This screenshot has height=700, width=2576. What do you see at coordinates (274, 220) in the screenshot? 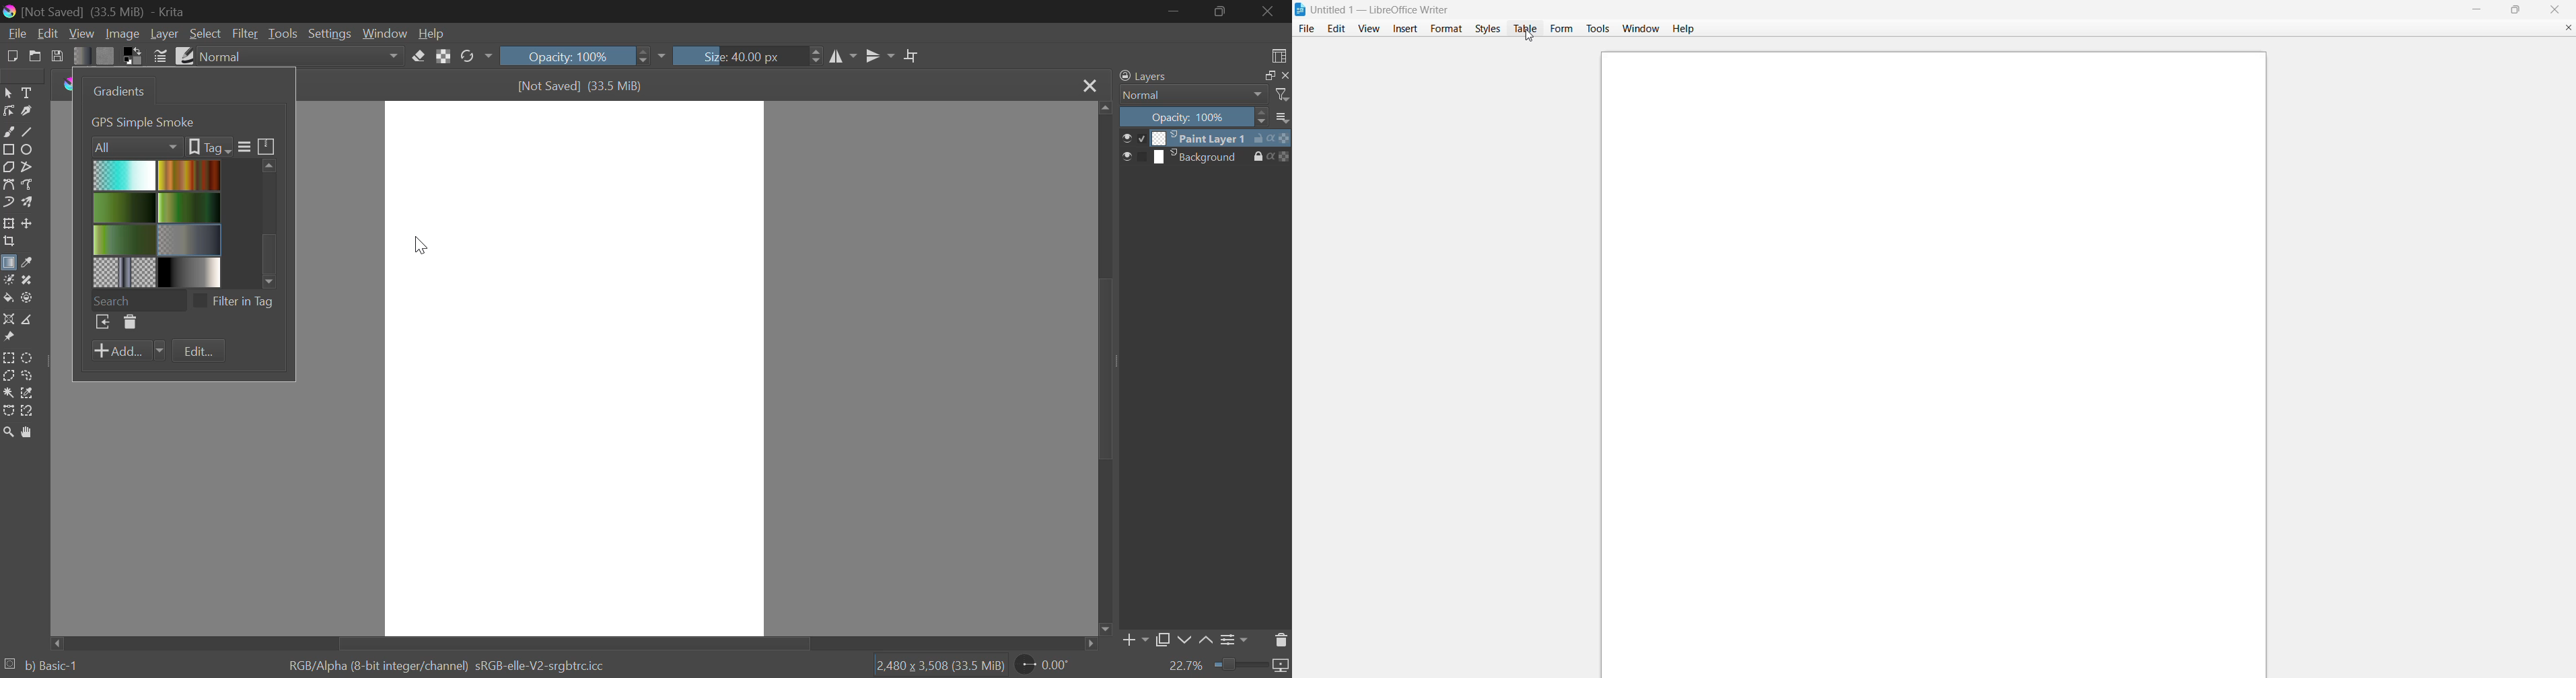
I see `MOUSE_DOWN on Gradient Scroll Bar` at bounding box center [274, 220].